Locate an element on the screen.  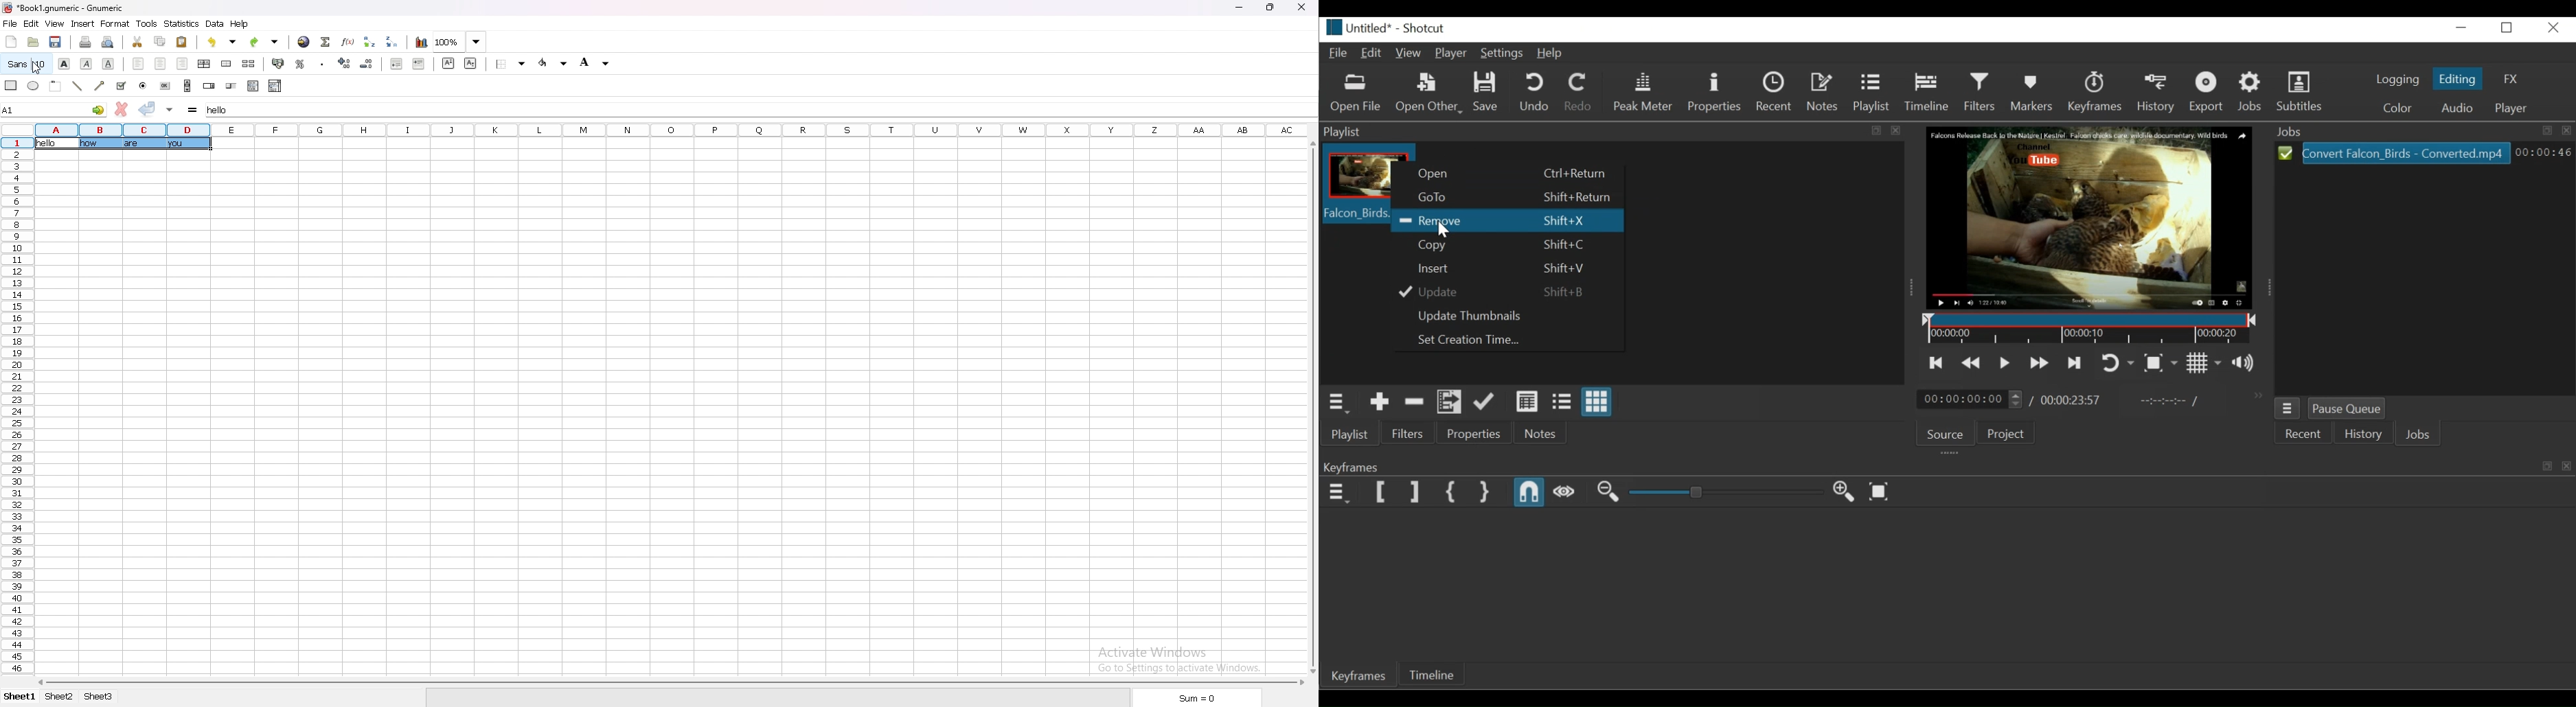
View as details is located at coordinates (1527, 403).